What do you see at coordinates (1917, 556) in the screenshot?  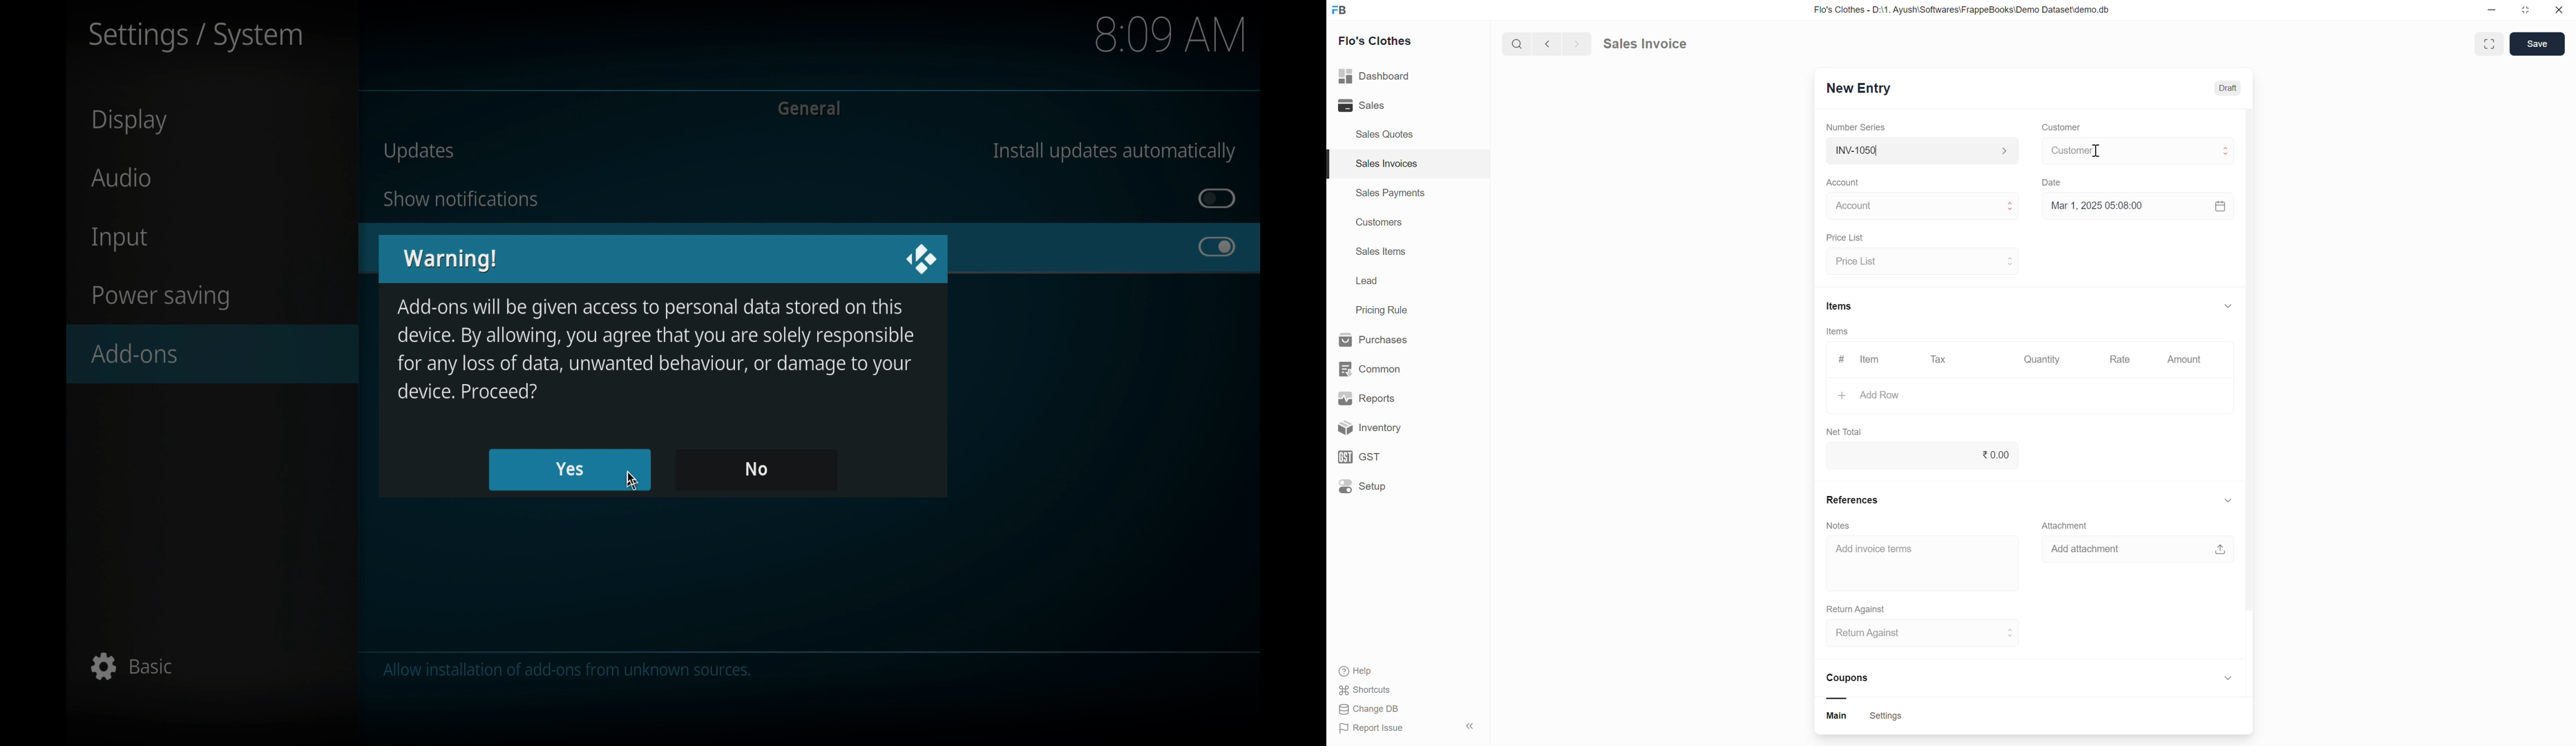 I see `Add invoice term input box` at bounding box center [1917, 556].